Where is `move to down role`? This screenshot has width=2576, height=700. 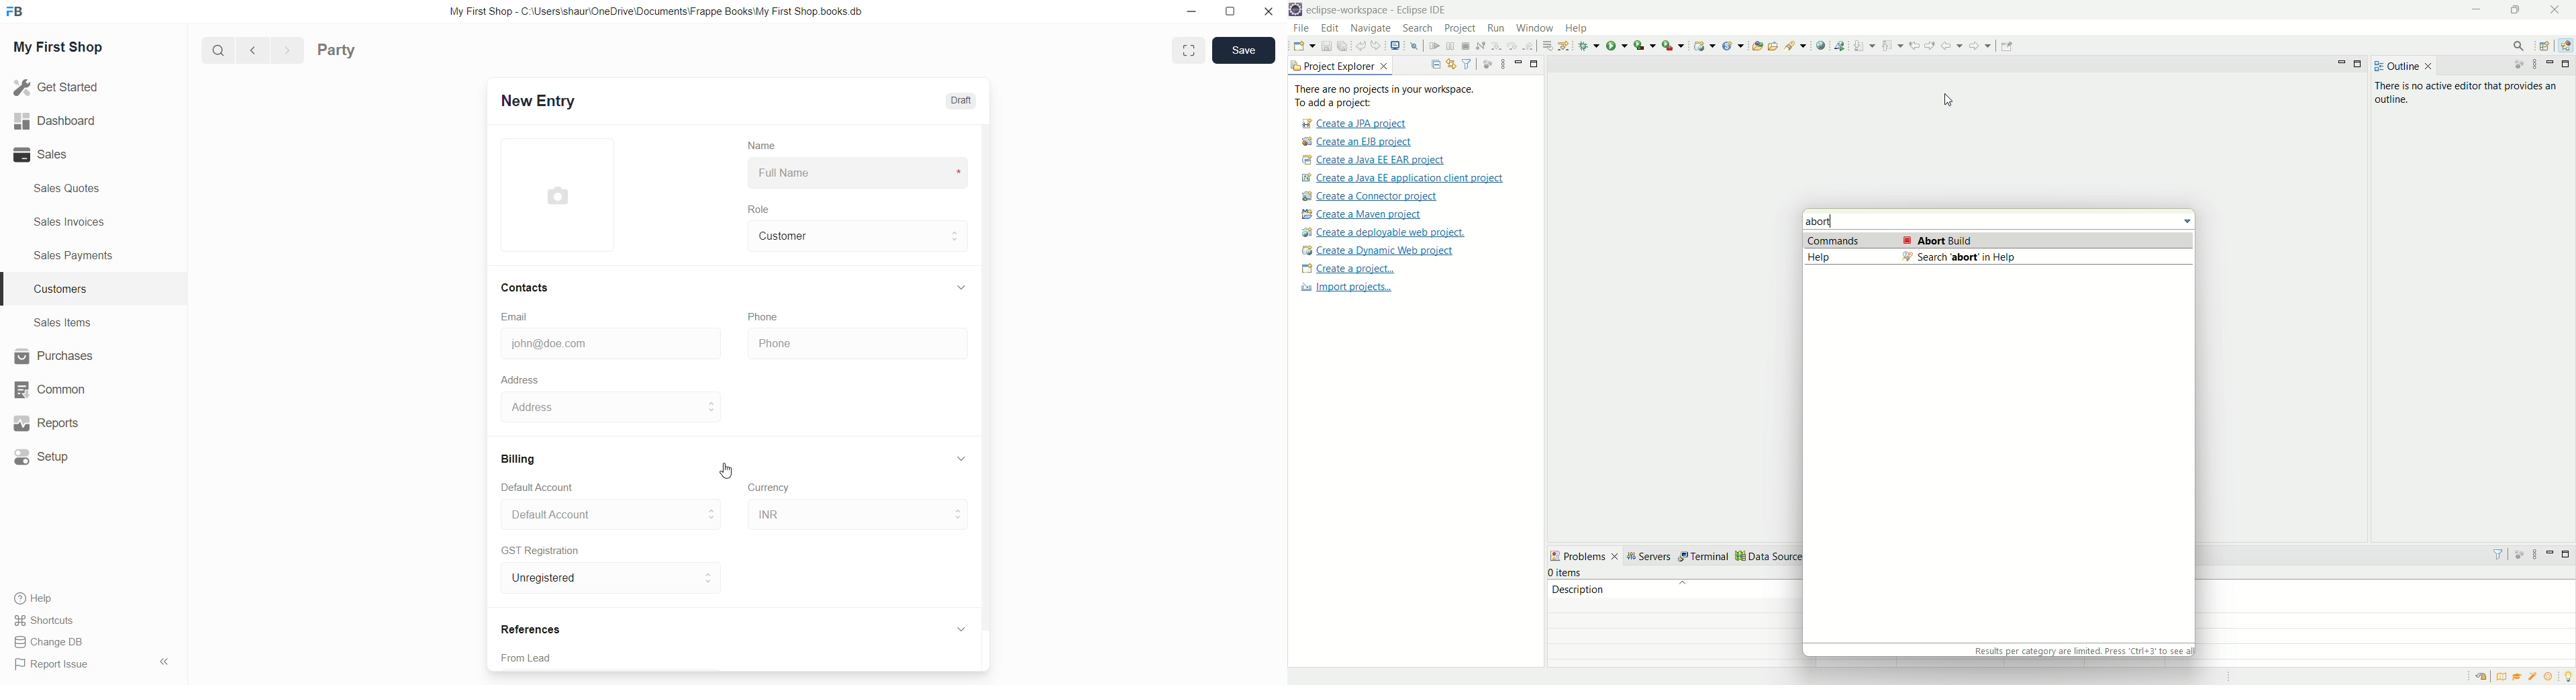
move to down role is located at coordinates (957, 244).